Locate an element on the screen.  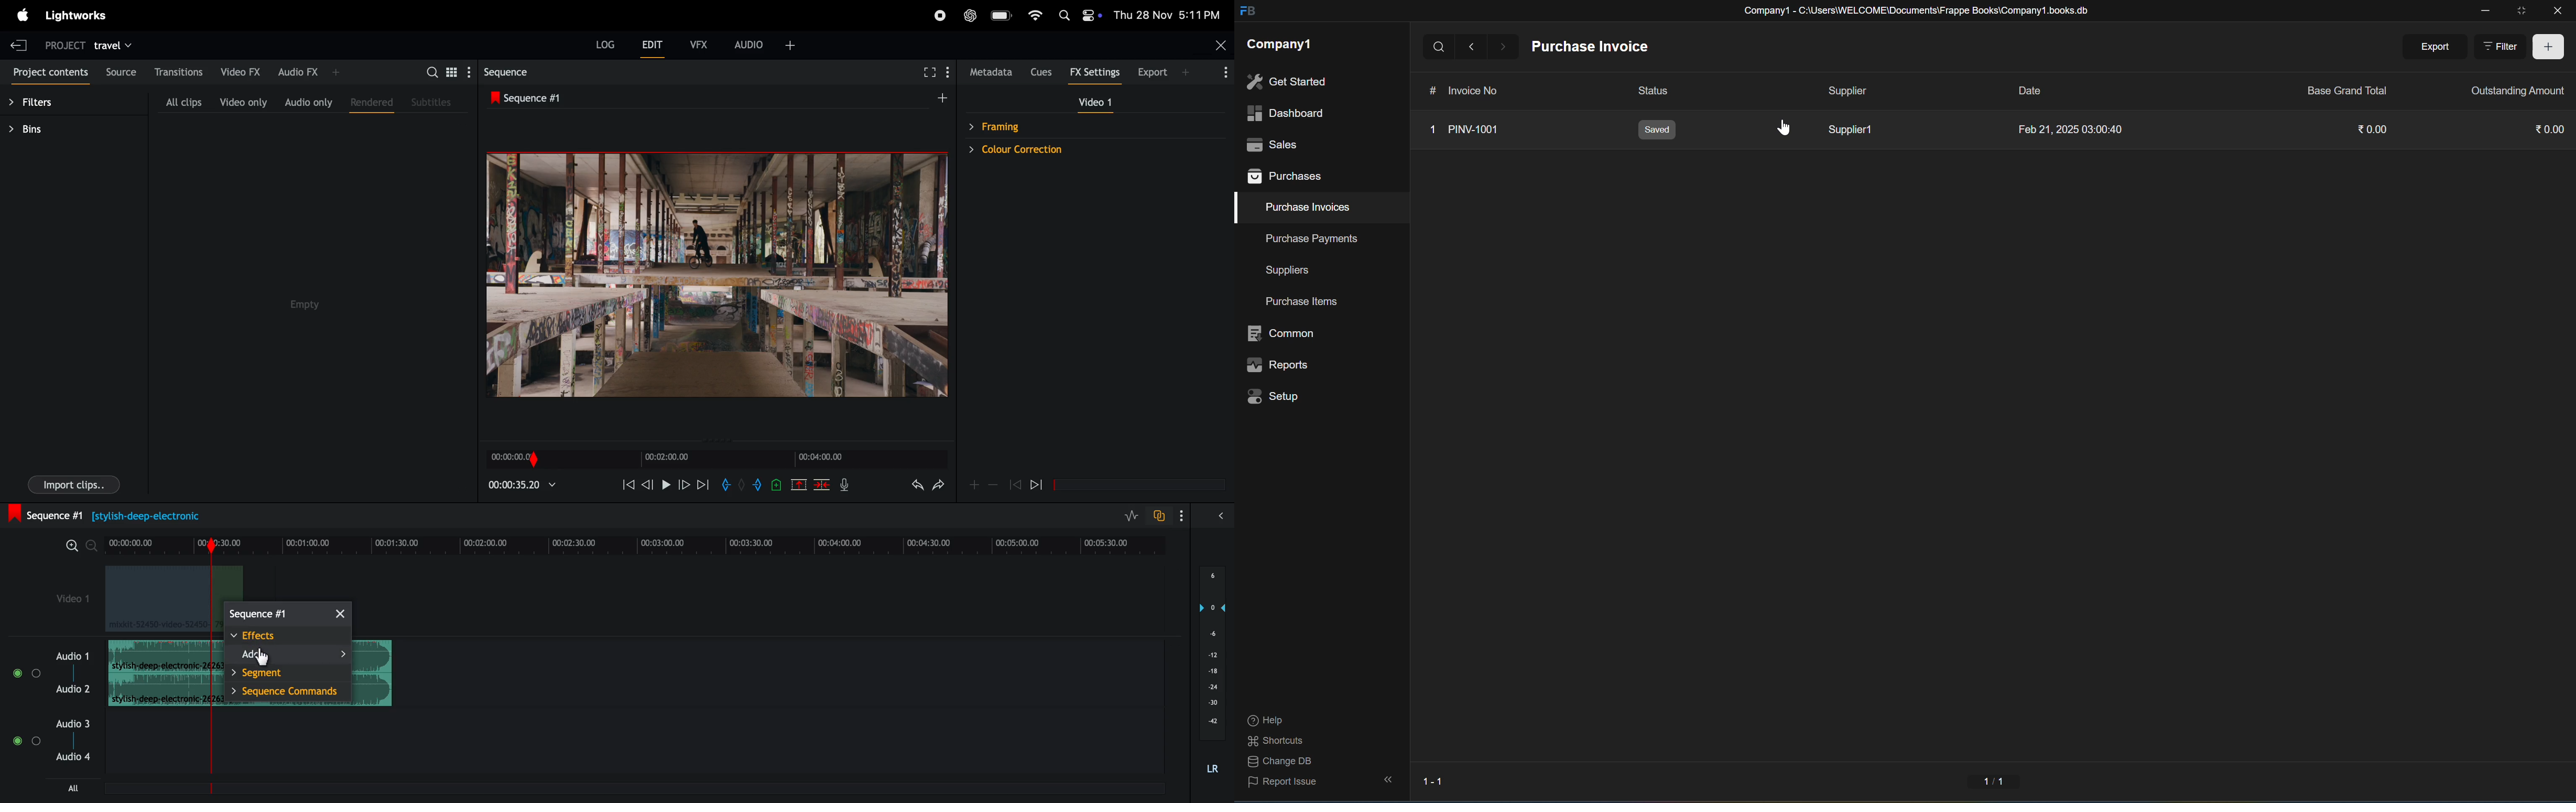
filter is located at coordinates (2503, 47).